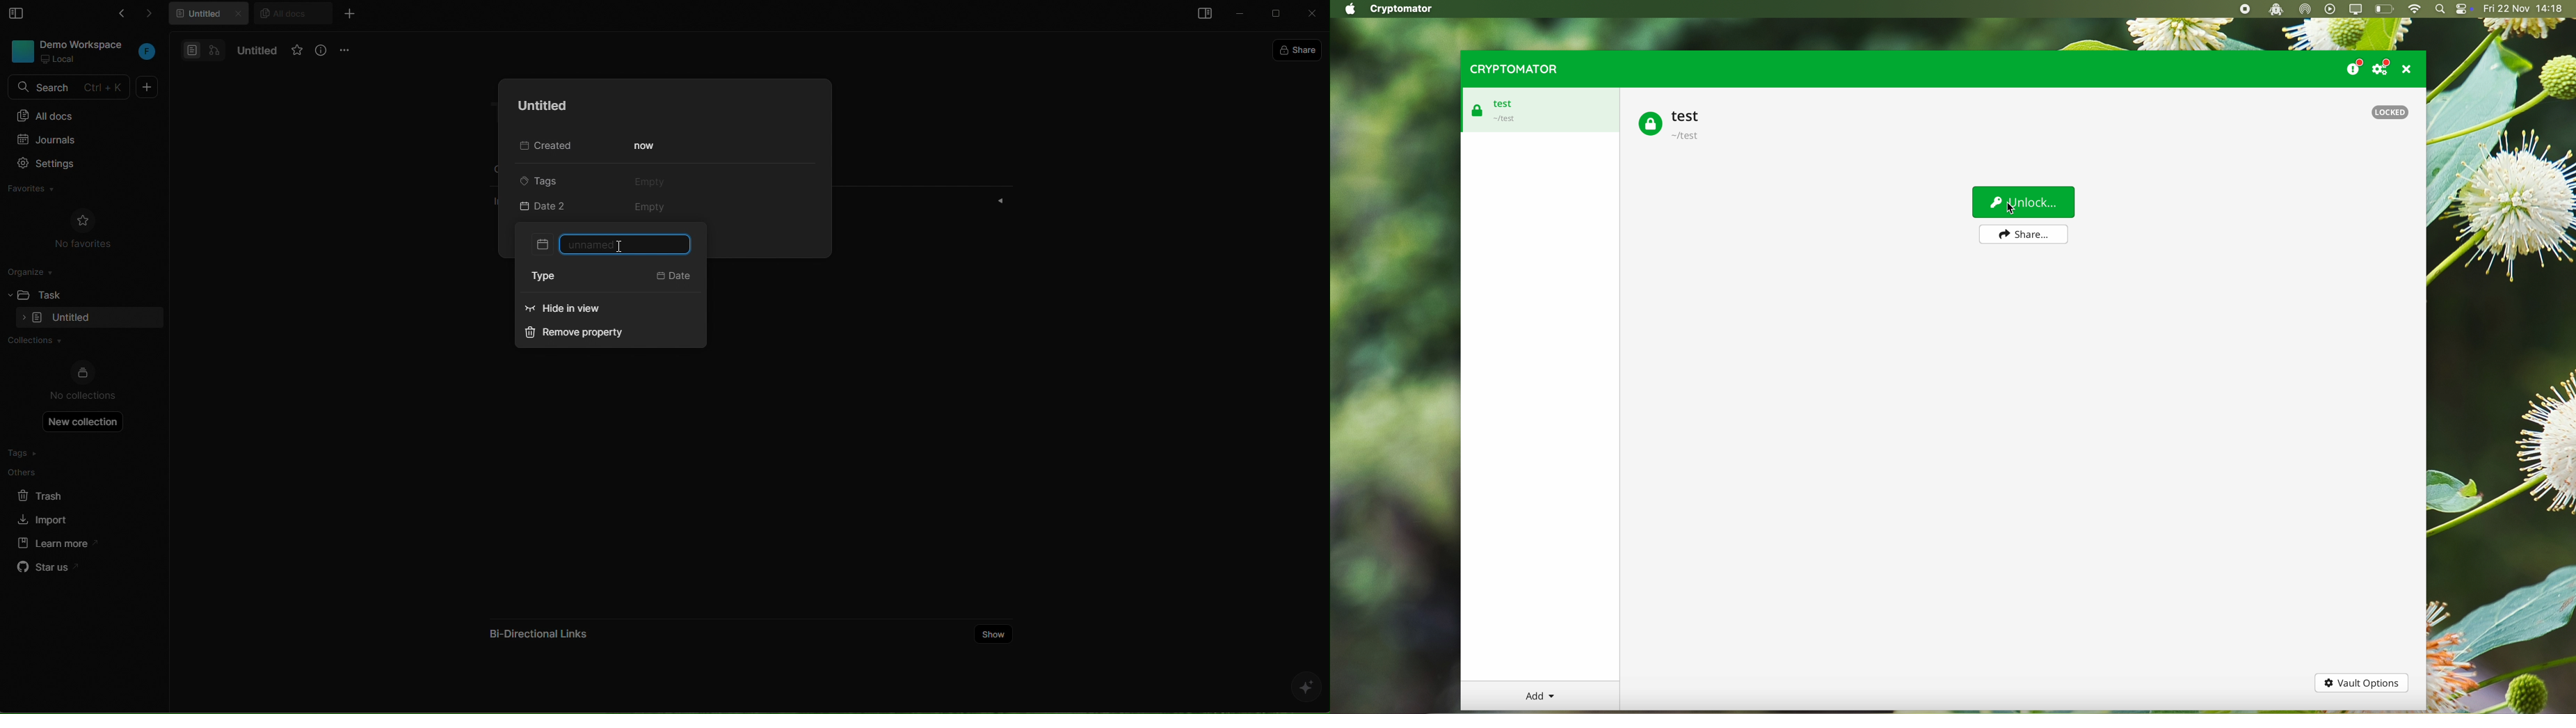  I want to click on donate, so click(2354, 65).